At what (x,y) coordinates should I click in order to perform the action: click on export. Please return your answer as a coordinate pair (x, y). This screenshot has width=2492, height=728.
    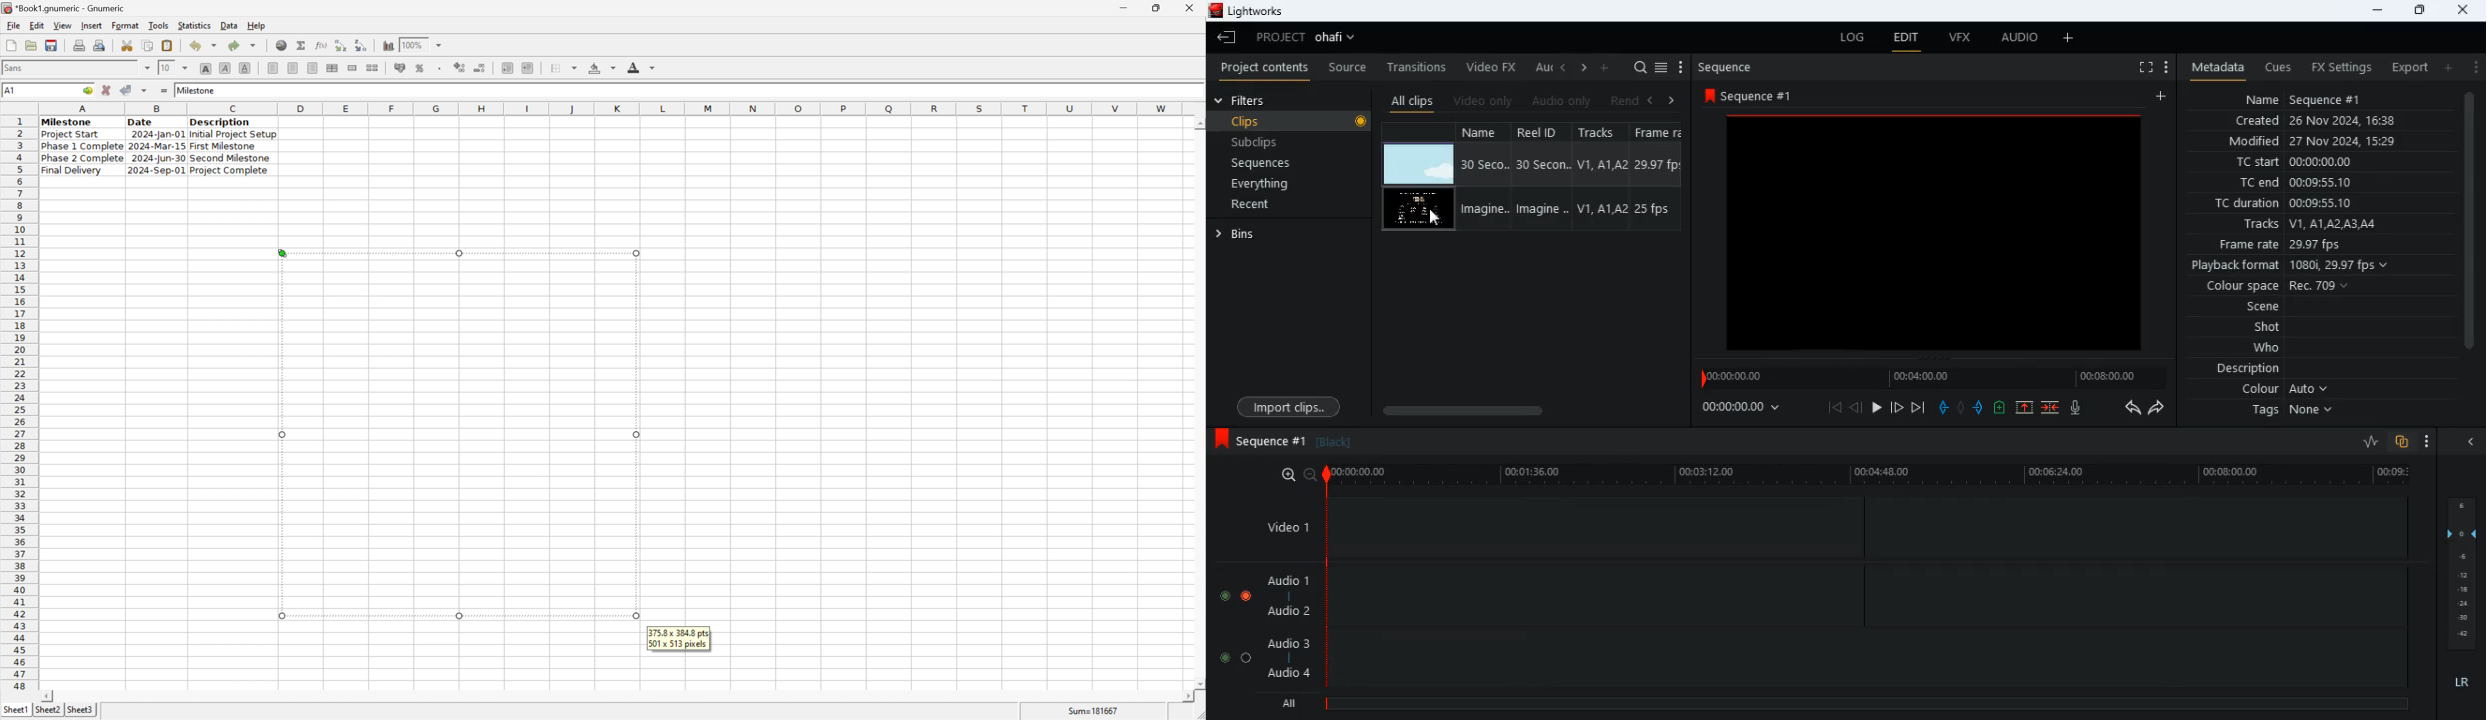
    Looking at the image, I should click on (2404, 68).